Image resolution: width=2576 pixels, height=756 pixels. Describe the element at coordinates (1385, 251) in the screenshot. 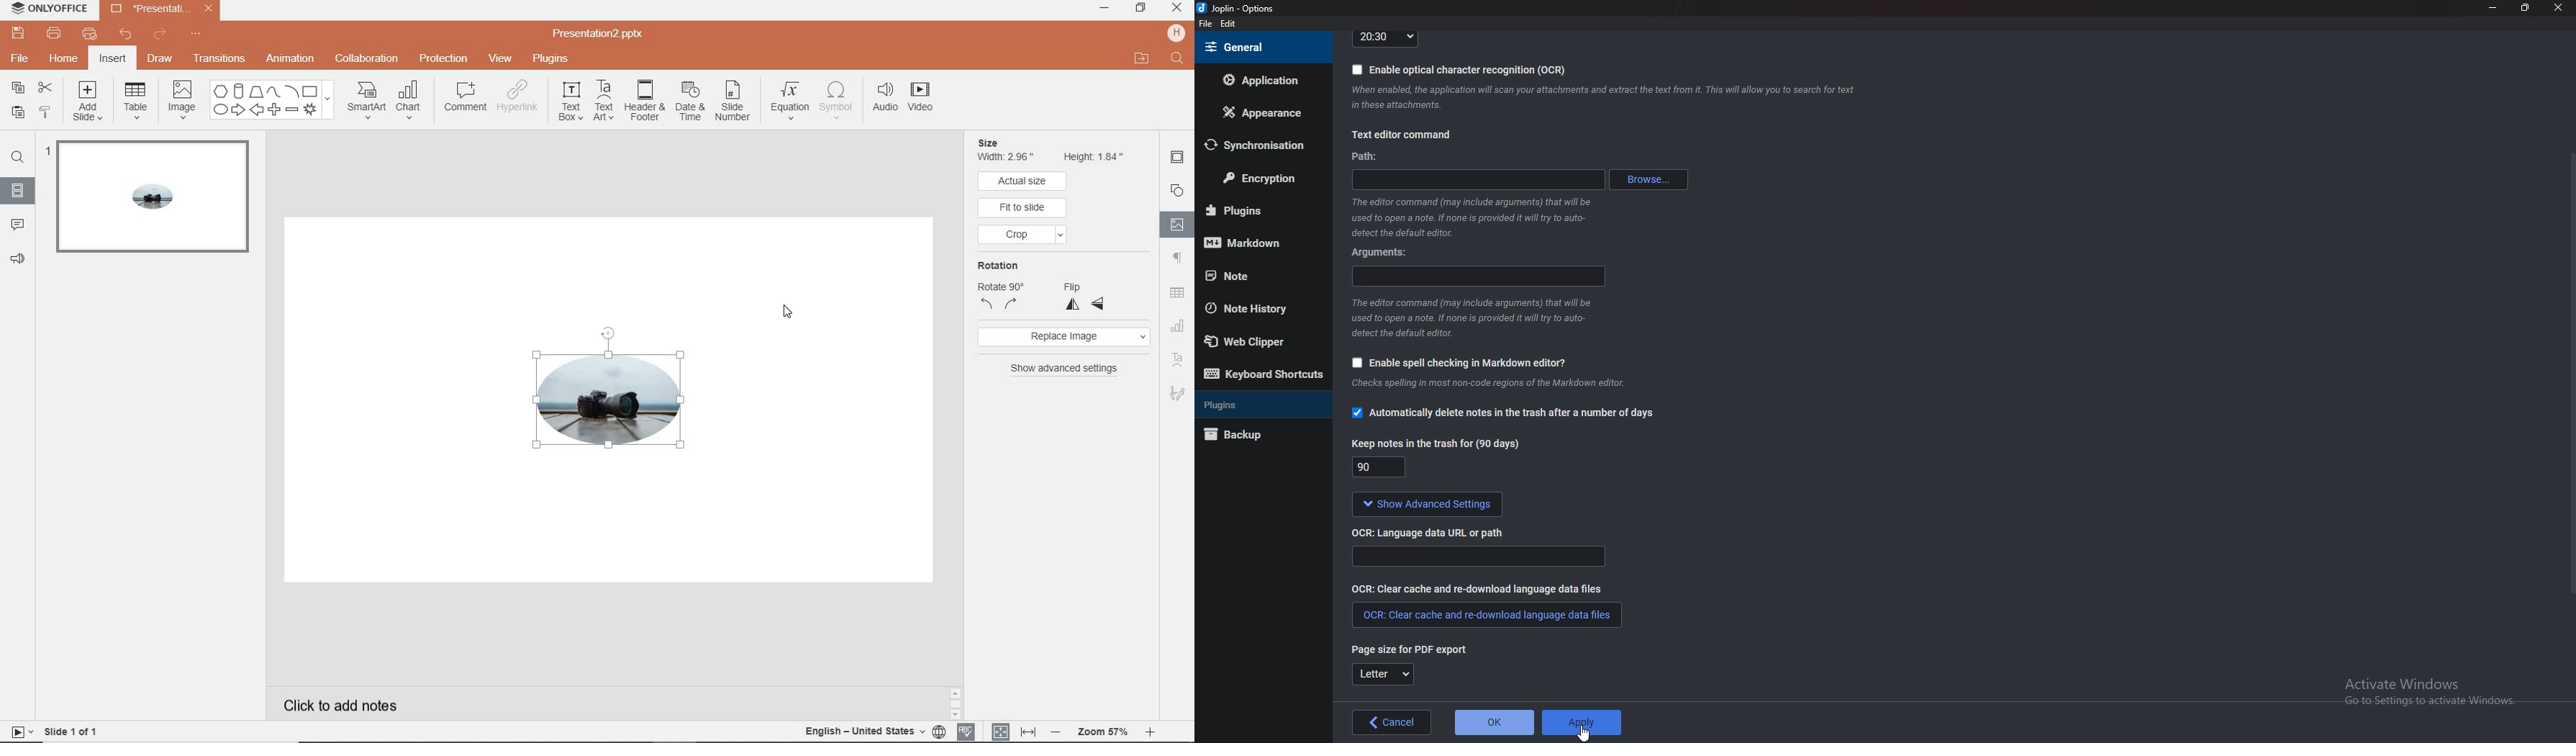

I see `Arguments` at that location.